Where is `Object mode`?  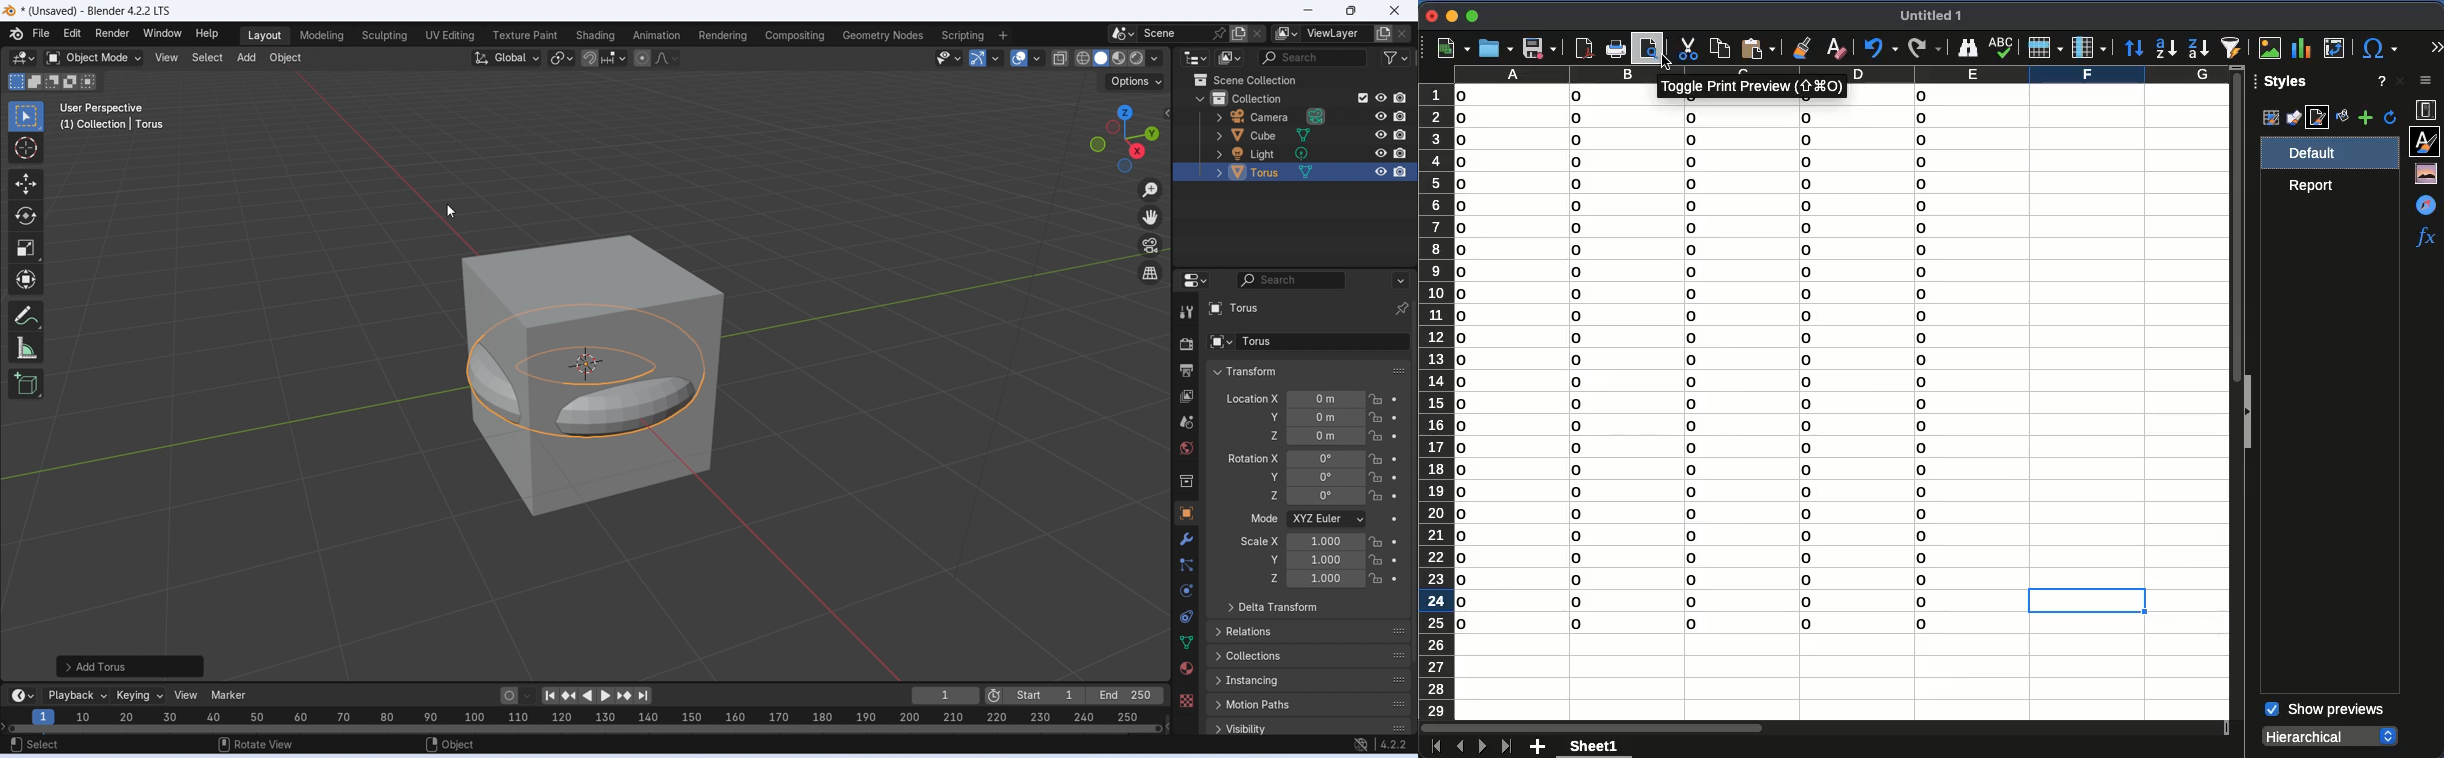
Object mode is located at coordinates (90, 58).